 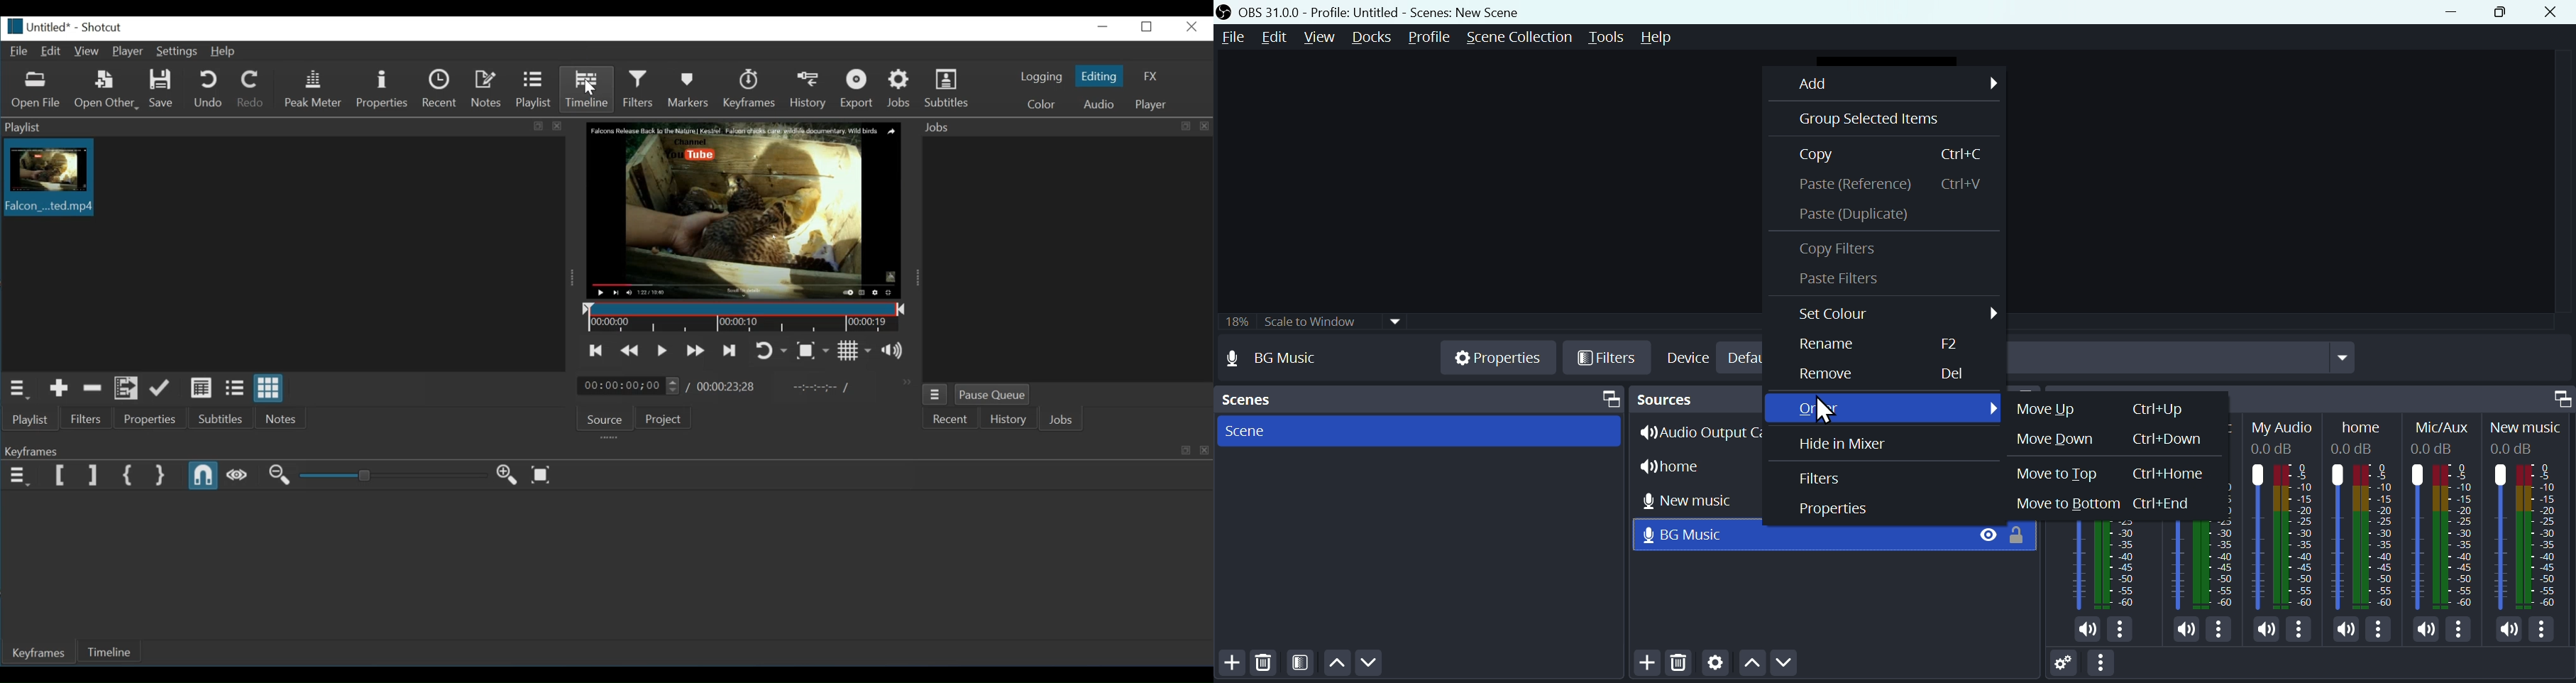 I want to click on Properties, so click(x=1834, y=512).